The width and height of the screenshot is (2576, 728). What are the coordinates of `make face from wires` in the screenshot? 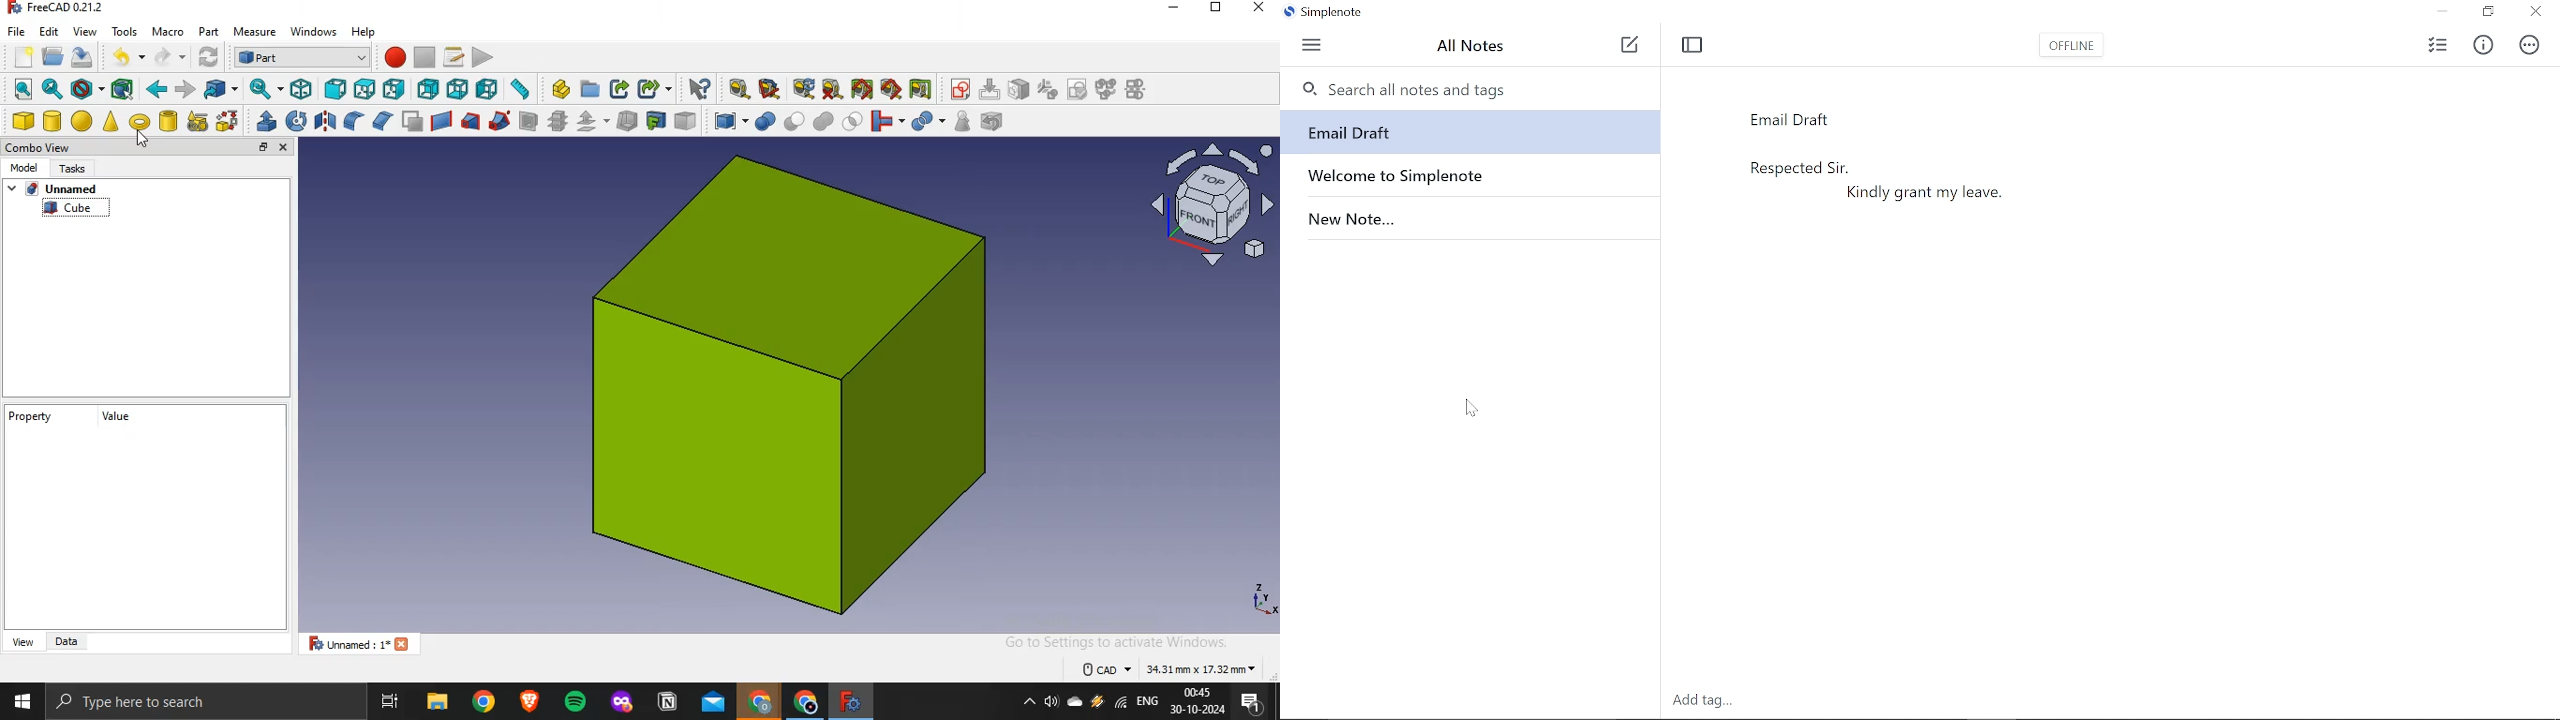 It's located at (412, 120).